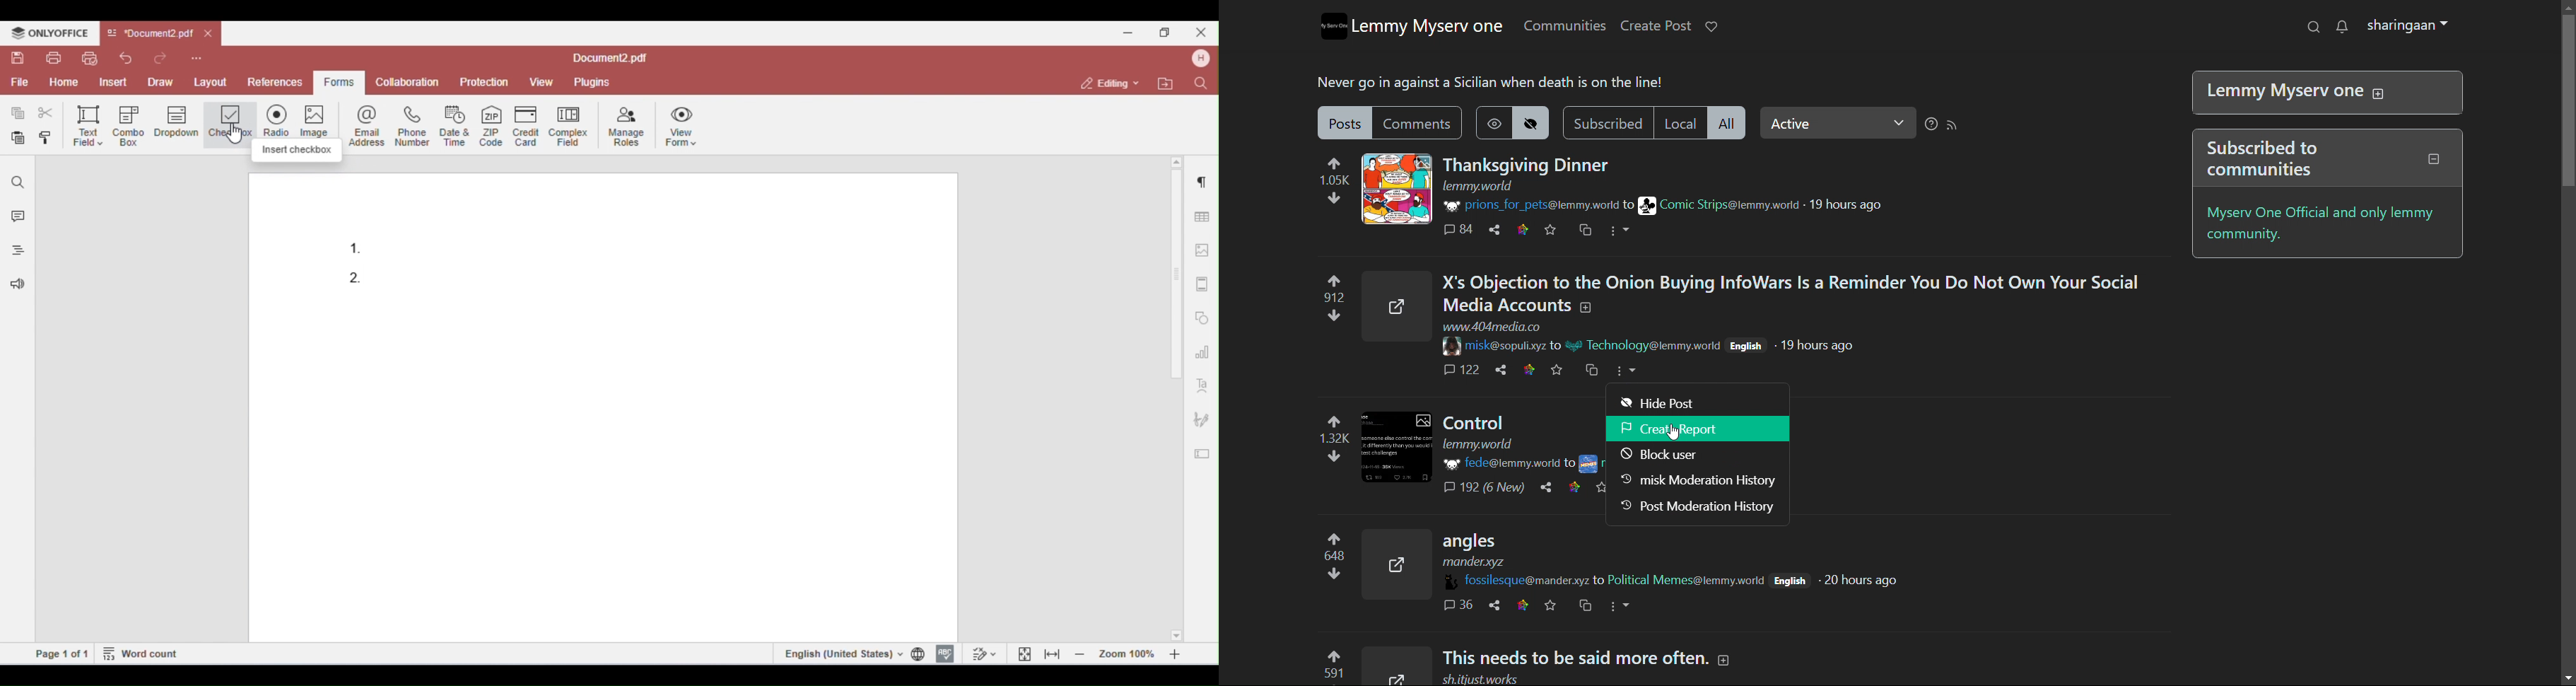  I want to click on myserv one official and only lemmy community, so click(2323, 224).